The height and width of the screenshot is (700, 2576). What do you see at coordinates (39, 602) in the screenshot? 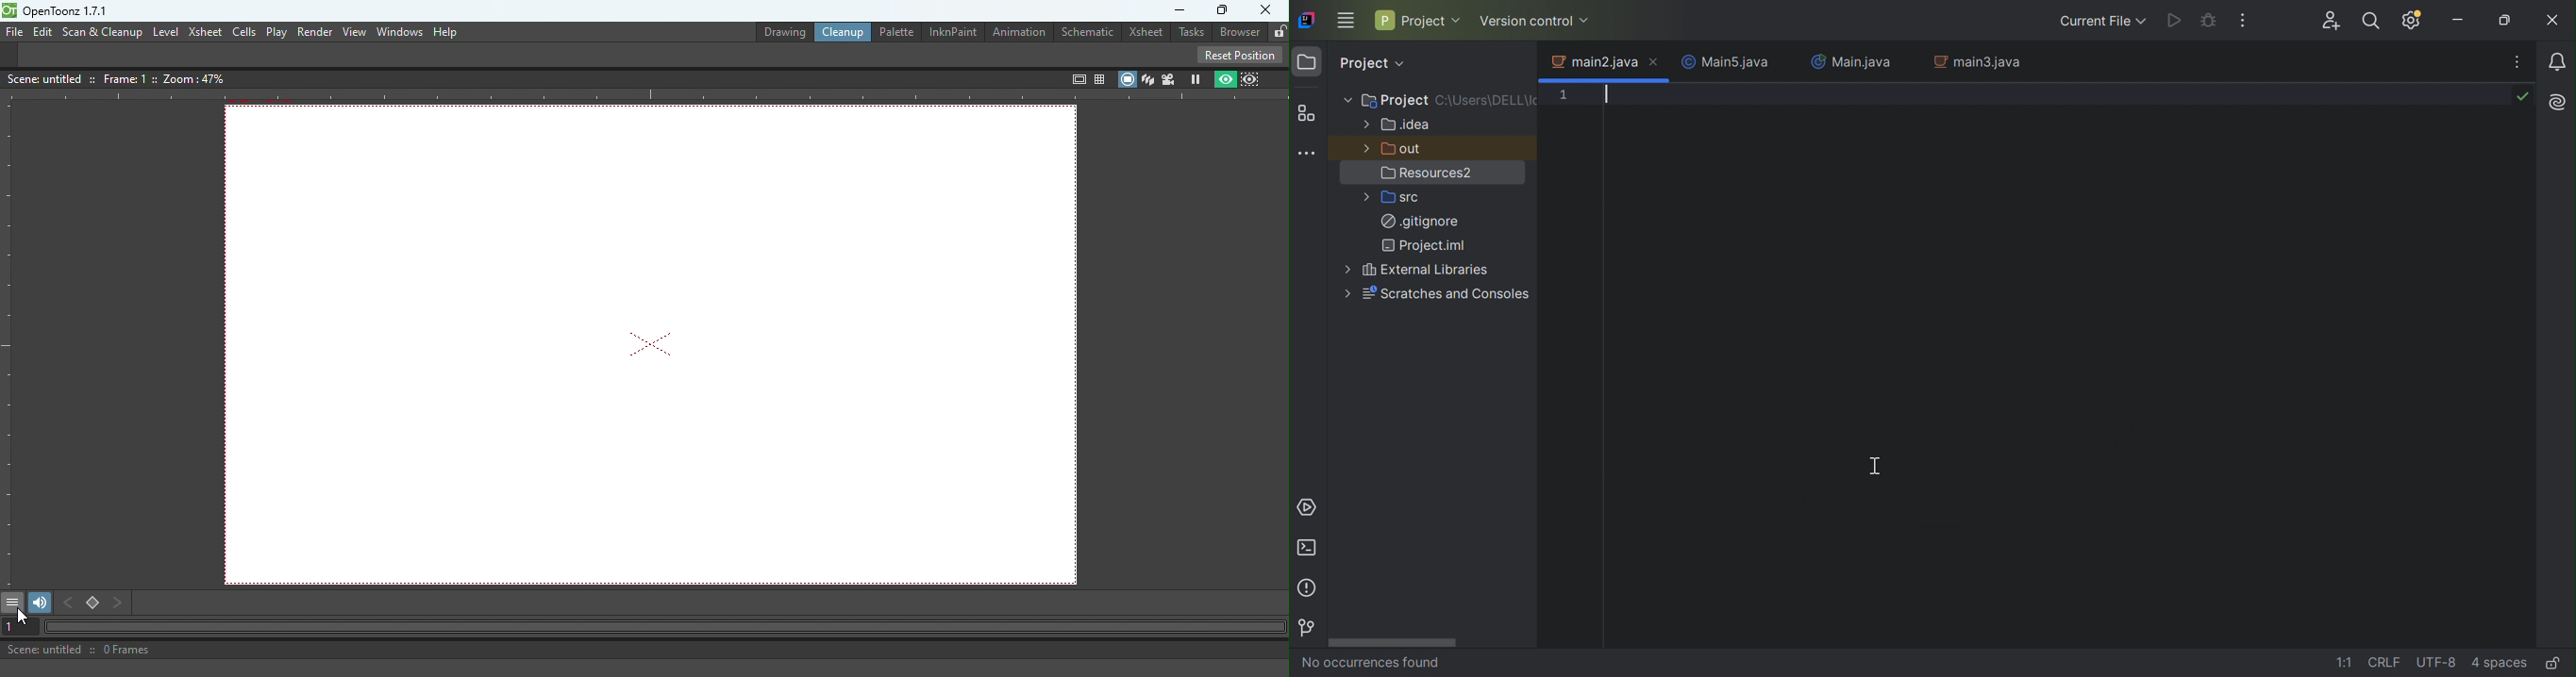
I see `Soundtrack` at bounding box center [39, 602].